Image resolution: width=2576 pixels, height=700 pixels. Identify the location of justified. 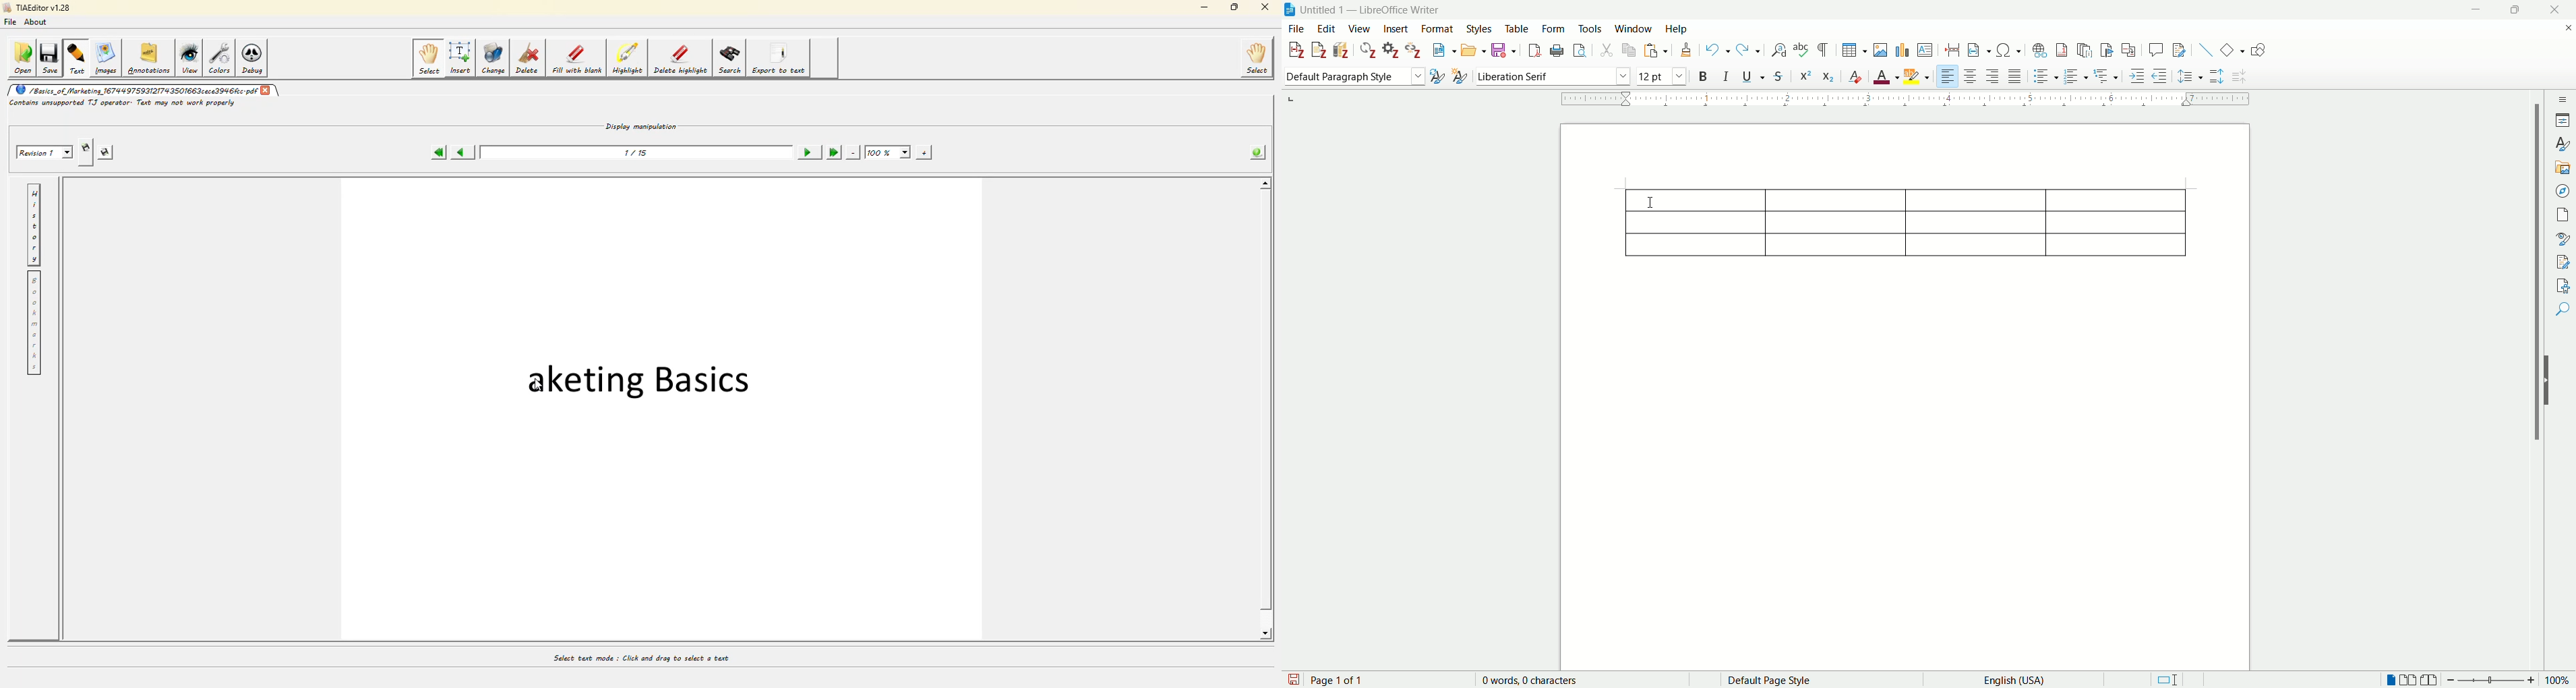
(2014, 78).